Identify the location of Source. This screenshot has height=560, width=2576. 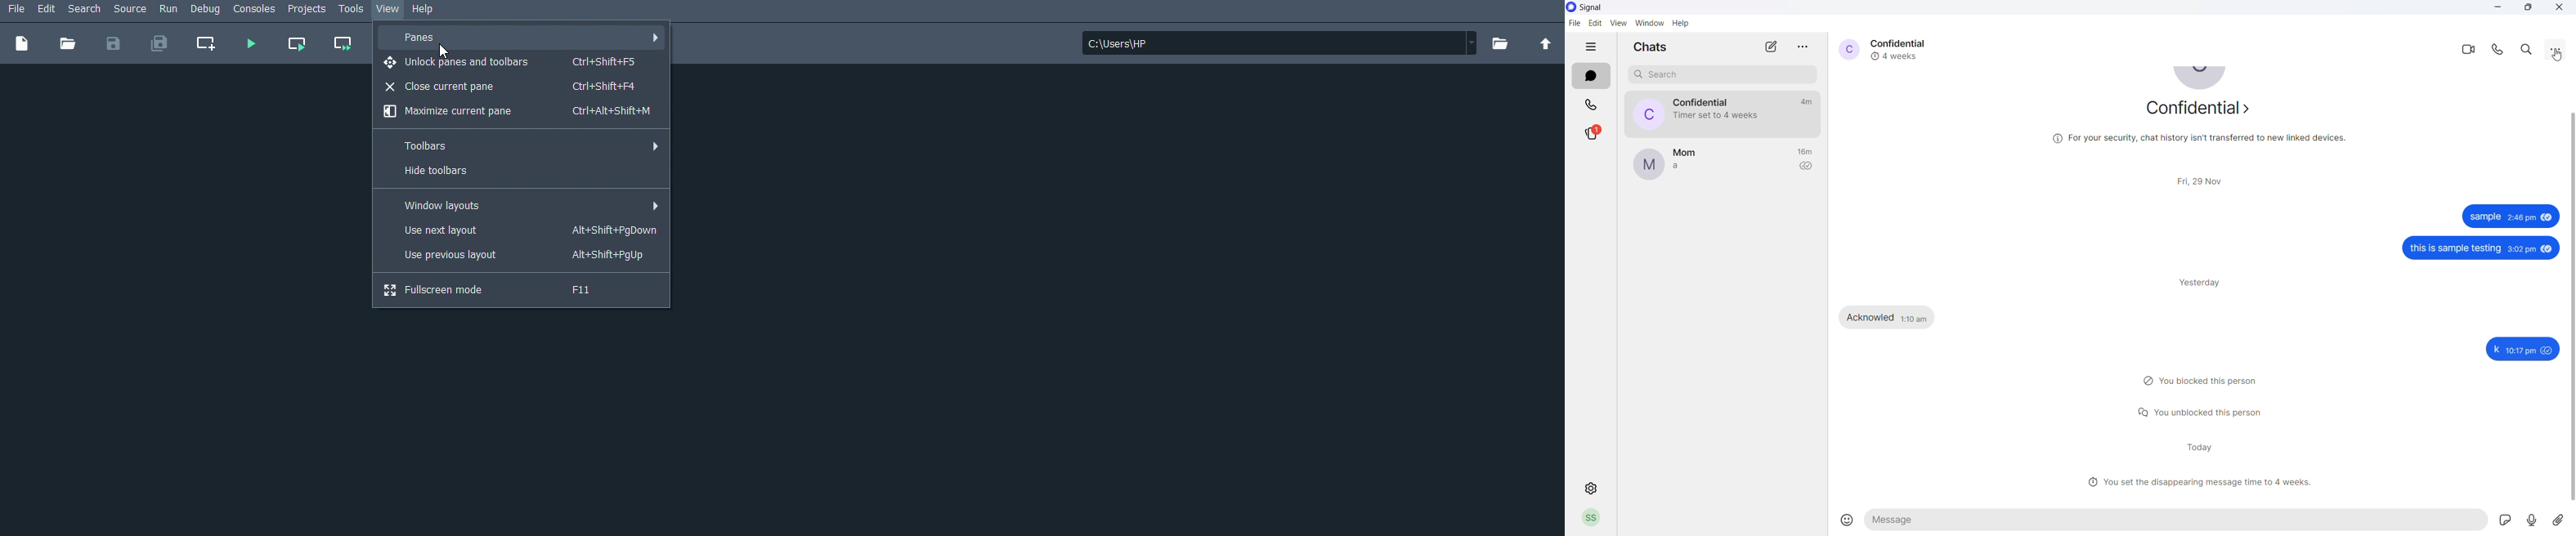
(131, 10).